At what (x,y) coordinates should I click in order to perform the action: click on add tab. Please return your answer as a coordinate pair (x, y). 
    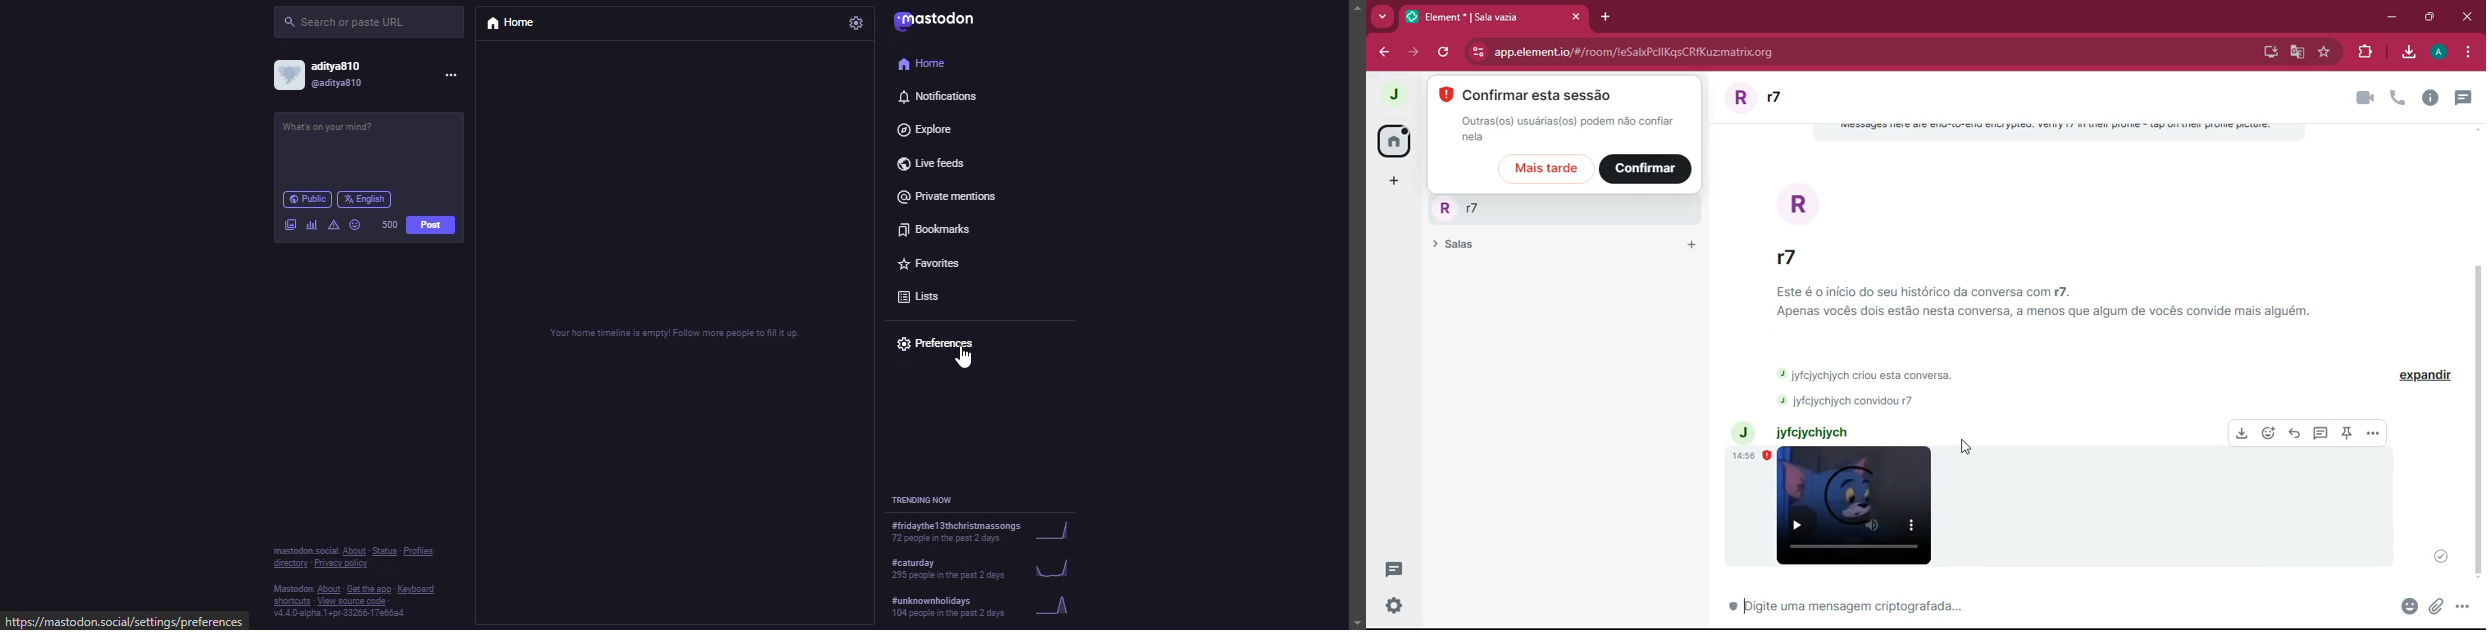
    Looking at the image, I should click on (1605, 17).